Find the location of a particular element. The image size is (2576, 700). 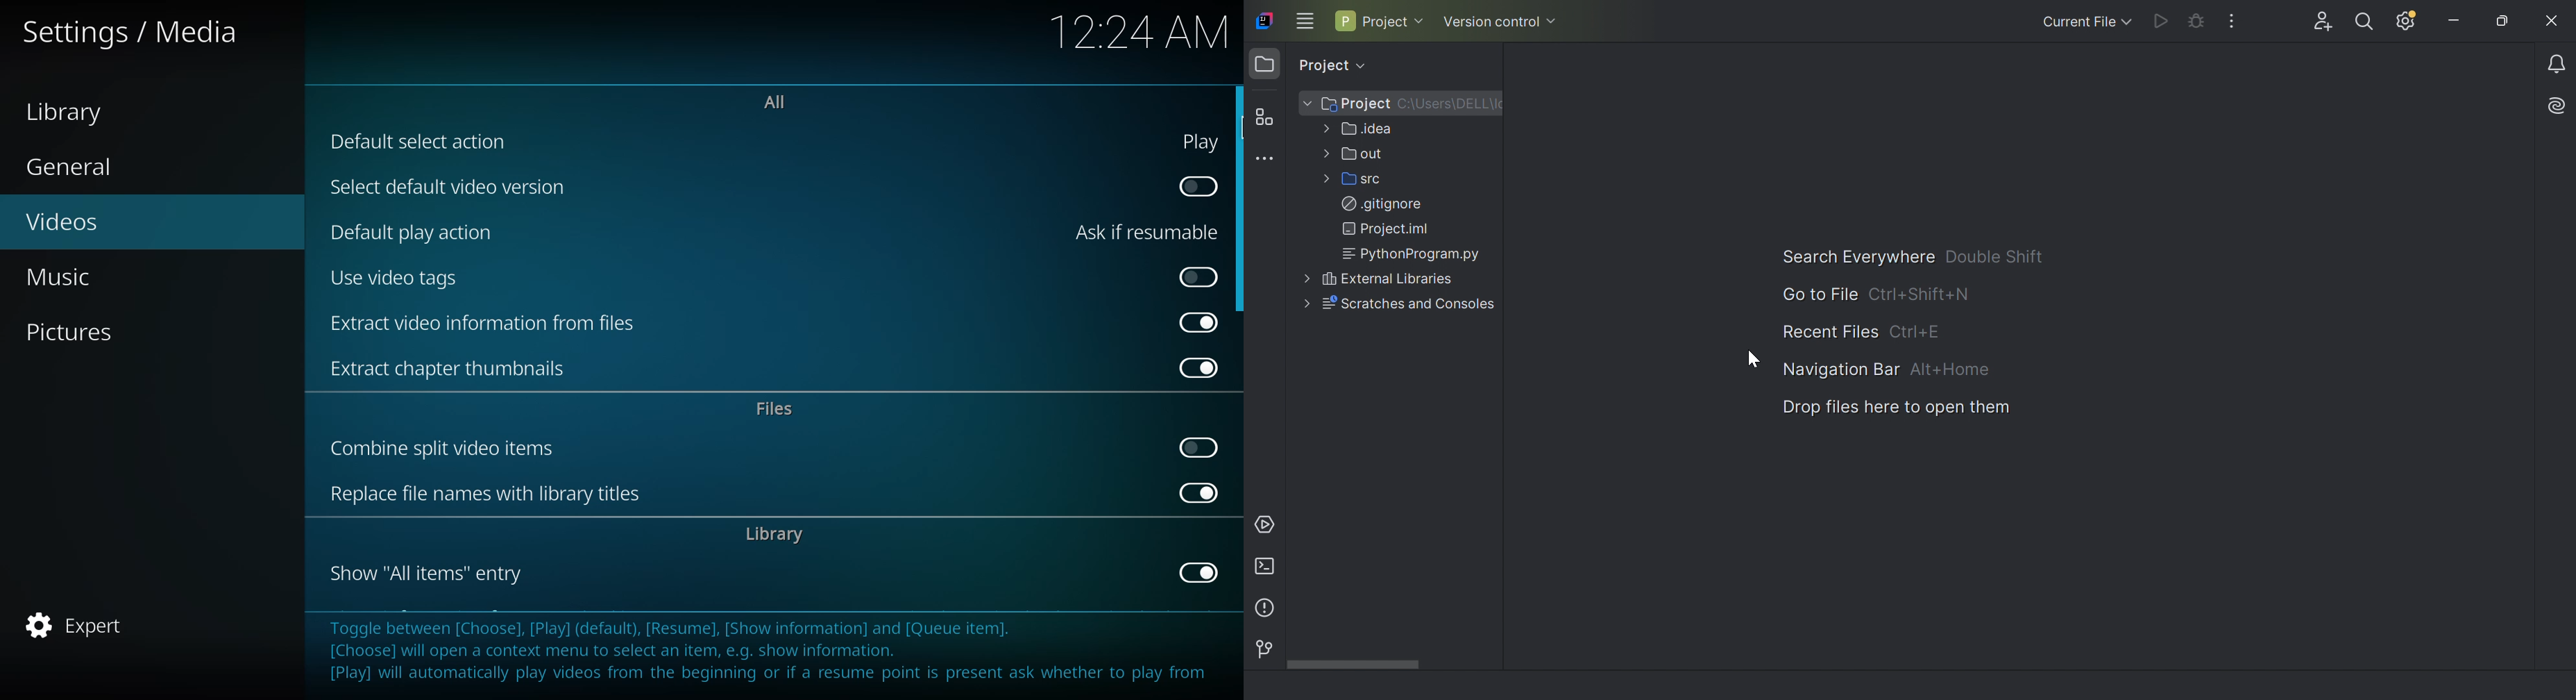

extract video info from files is located at coordinates (486, 322).